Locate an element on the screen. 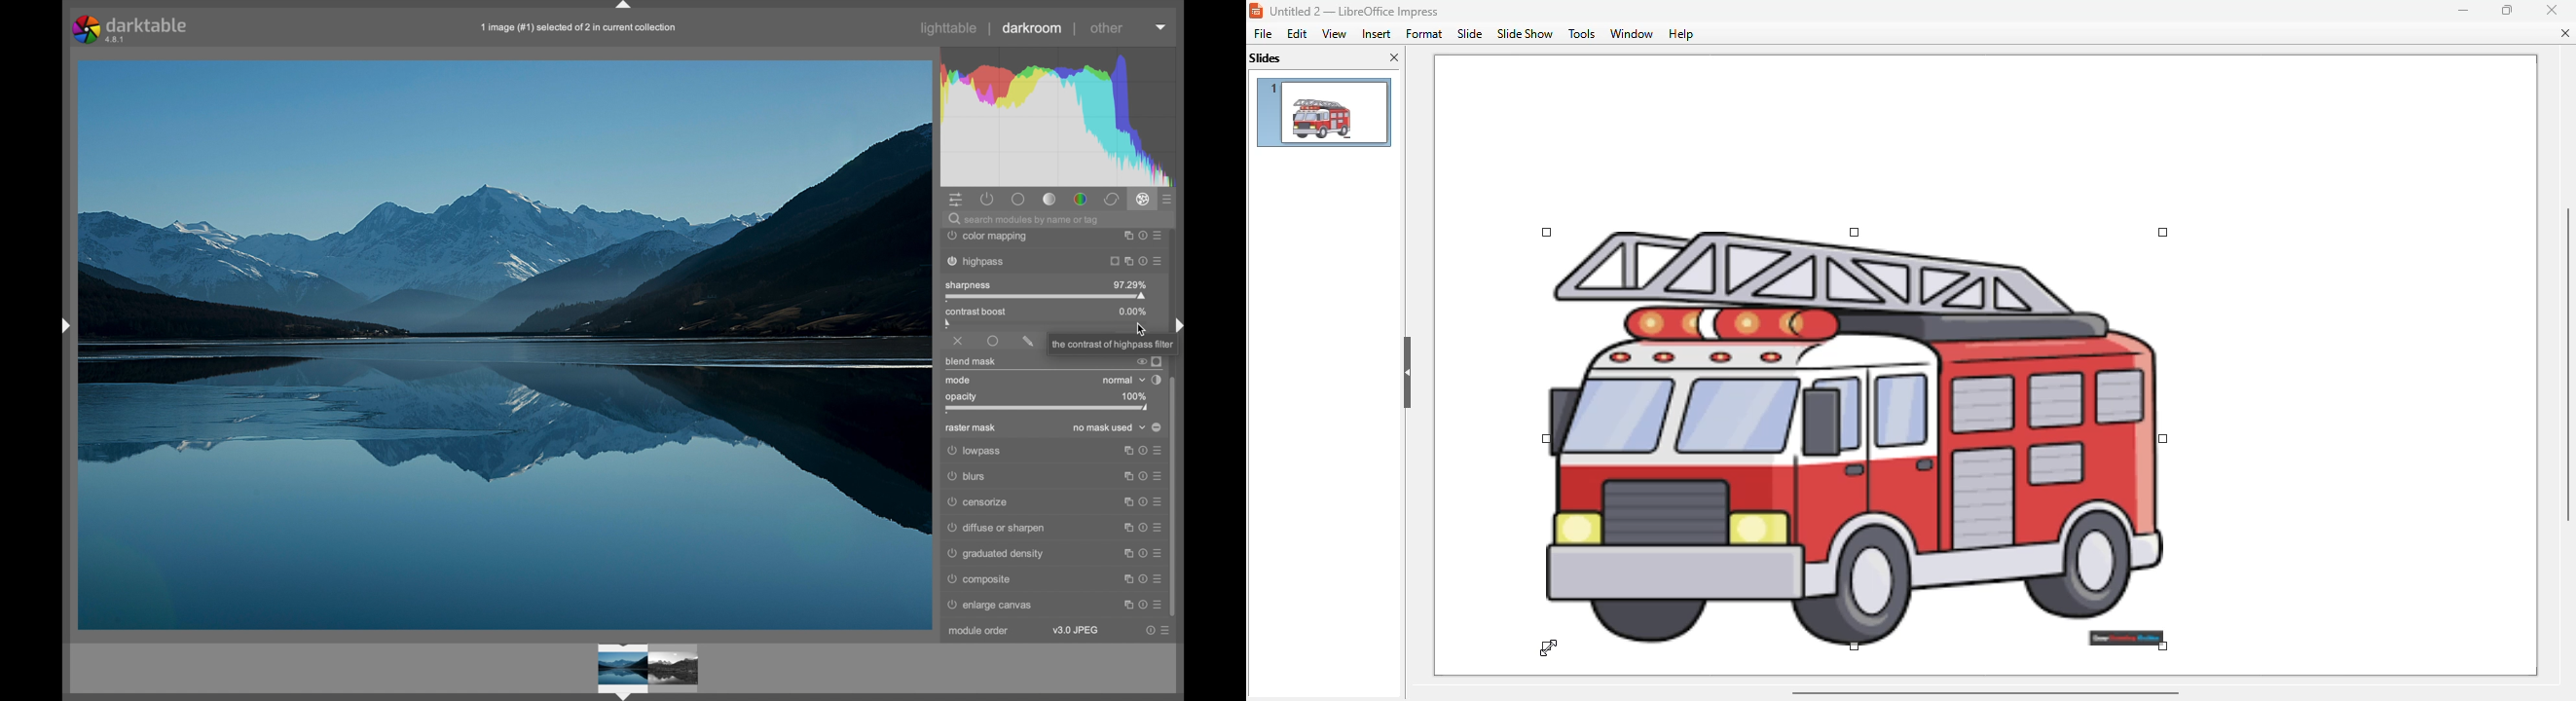 The width and height of the screenshot is (2576, 728). correct is located at coordinates (1111, 200).